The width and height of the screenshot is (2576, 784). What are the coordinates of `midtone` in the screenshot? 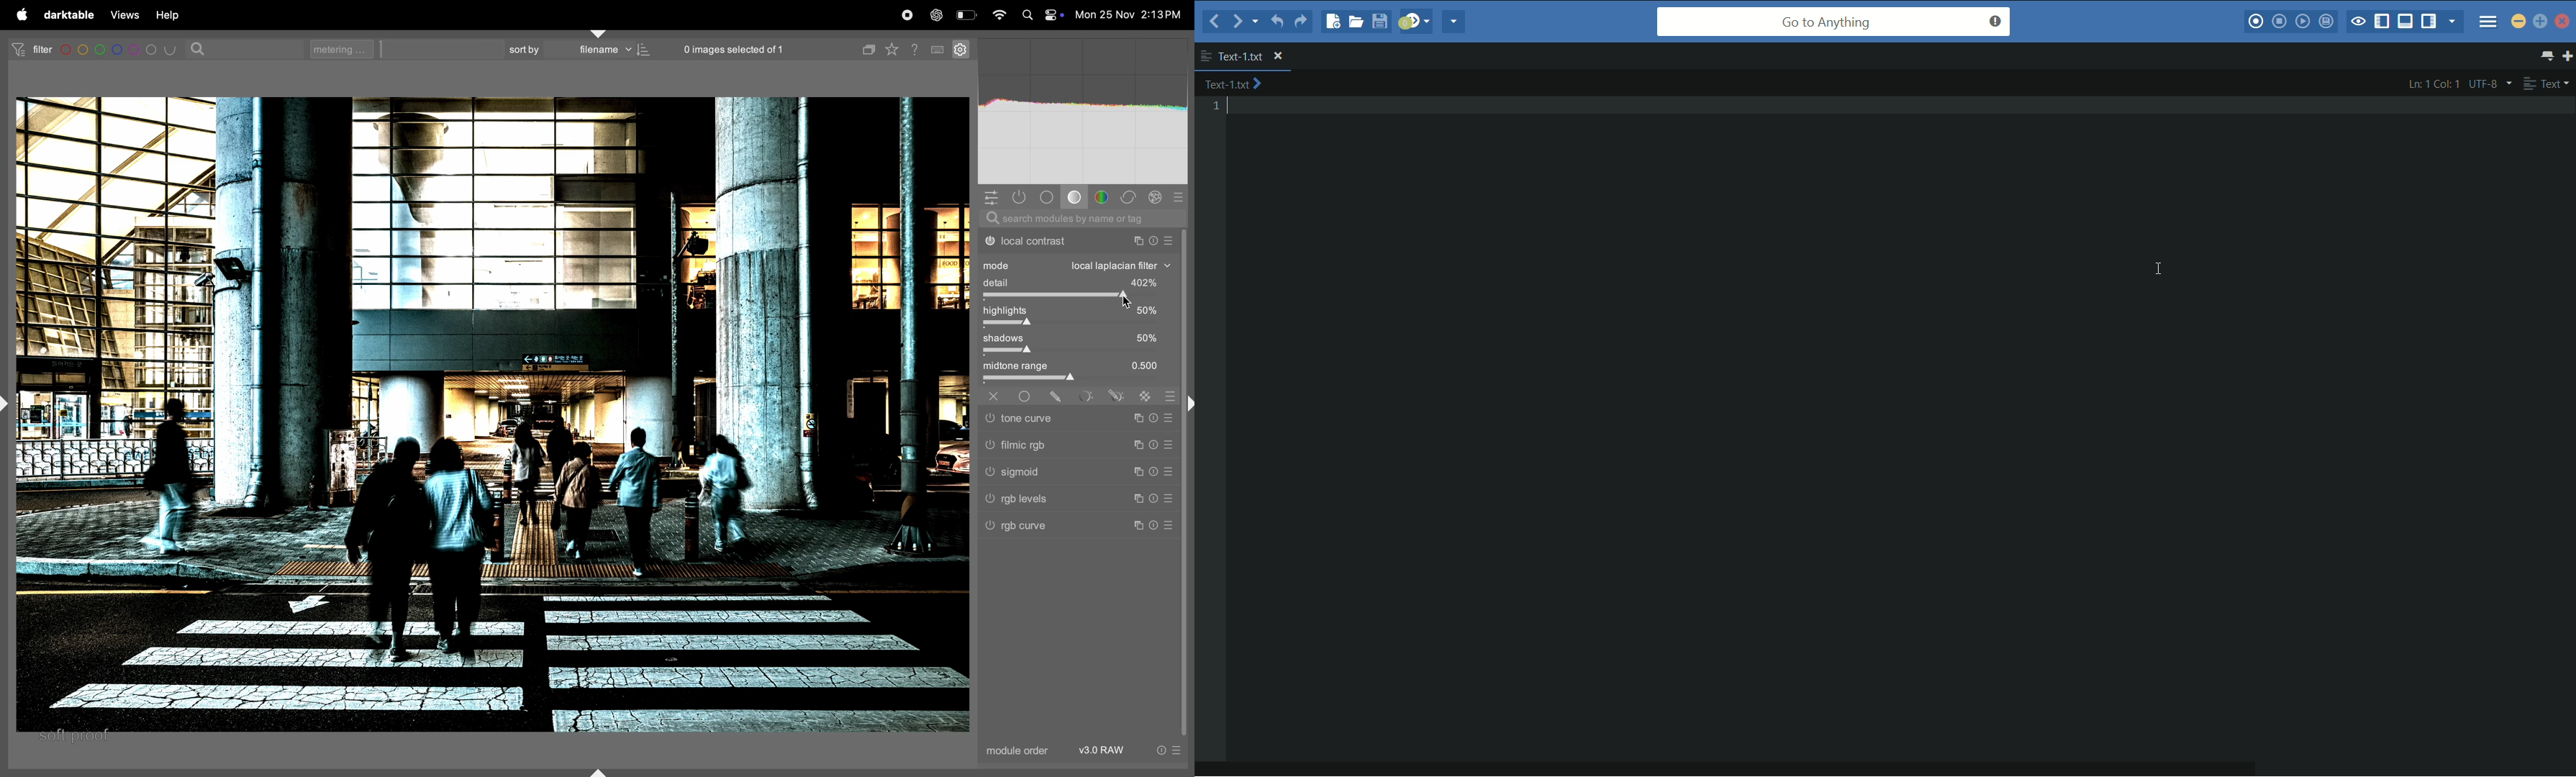 It's located at (1077, 366).